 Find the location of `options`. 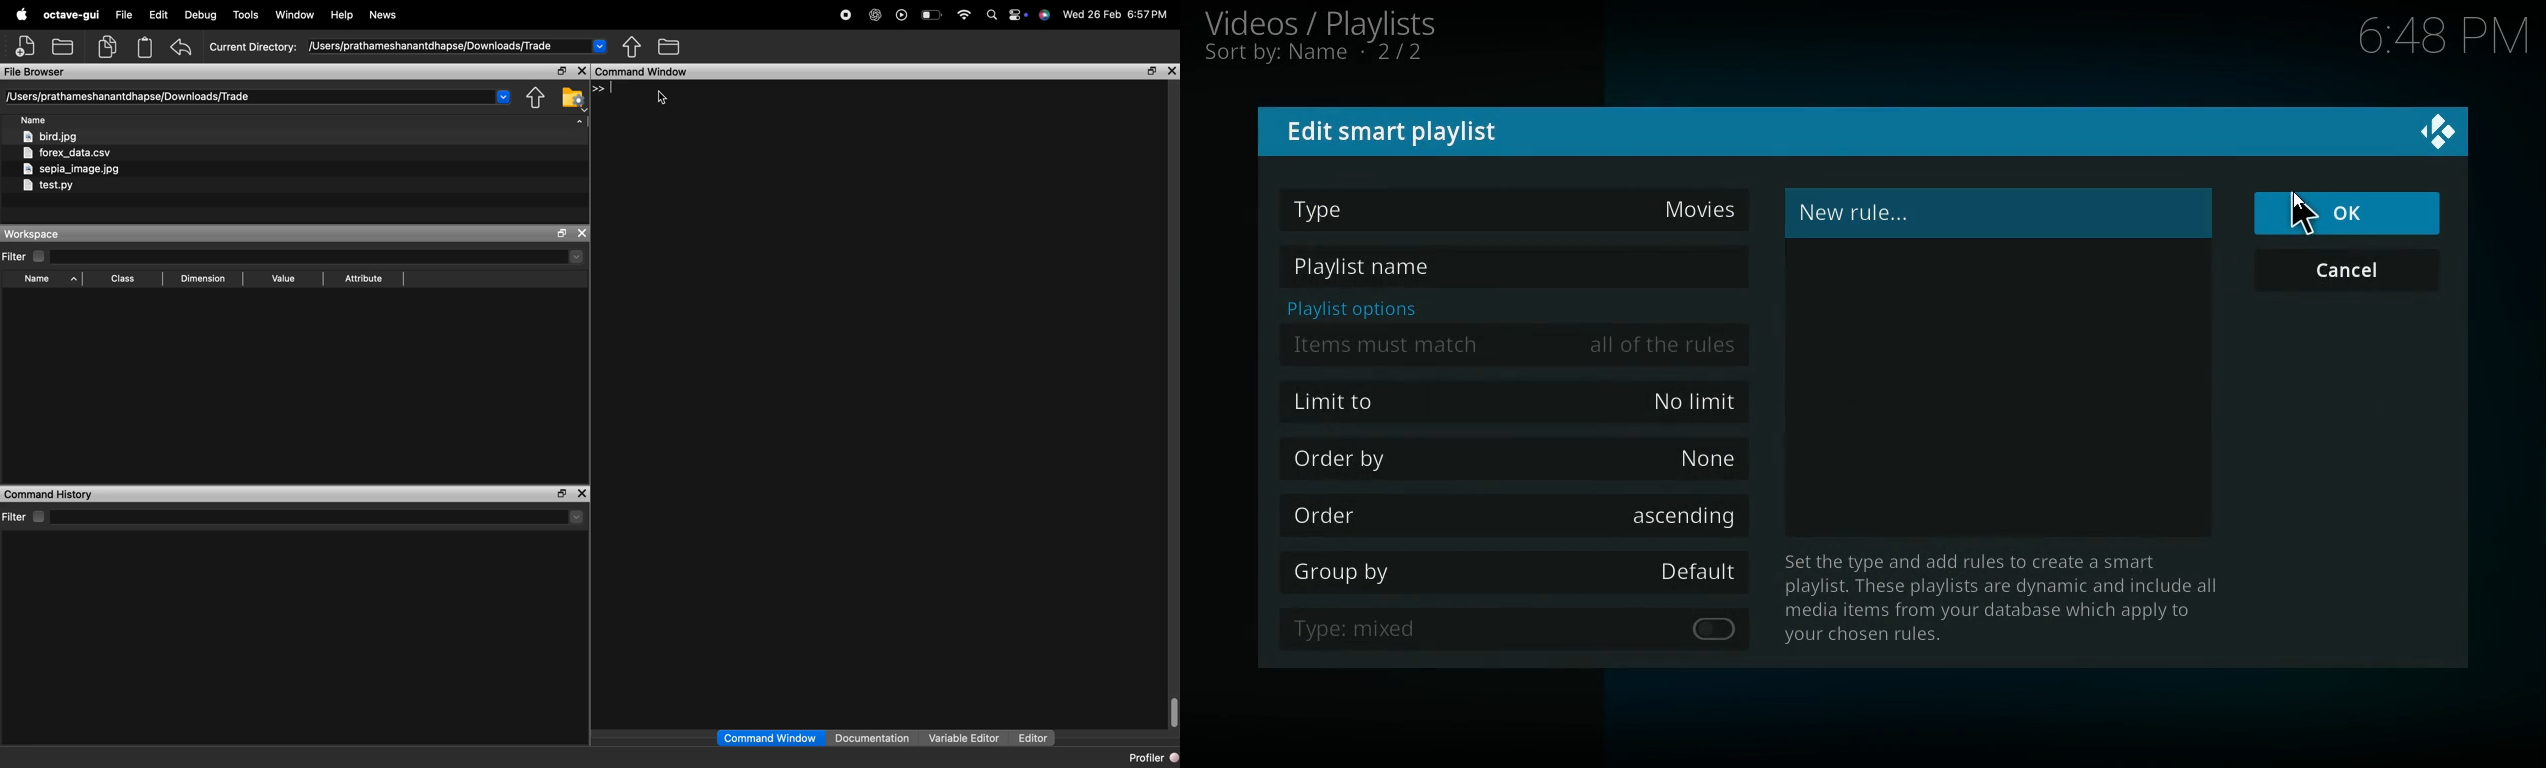

options is located at coordinates (1347, 308).